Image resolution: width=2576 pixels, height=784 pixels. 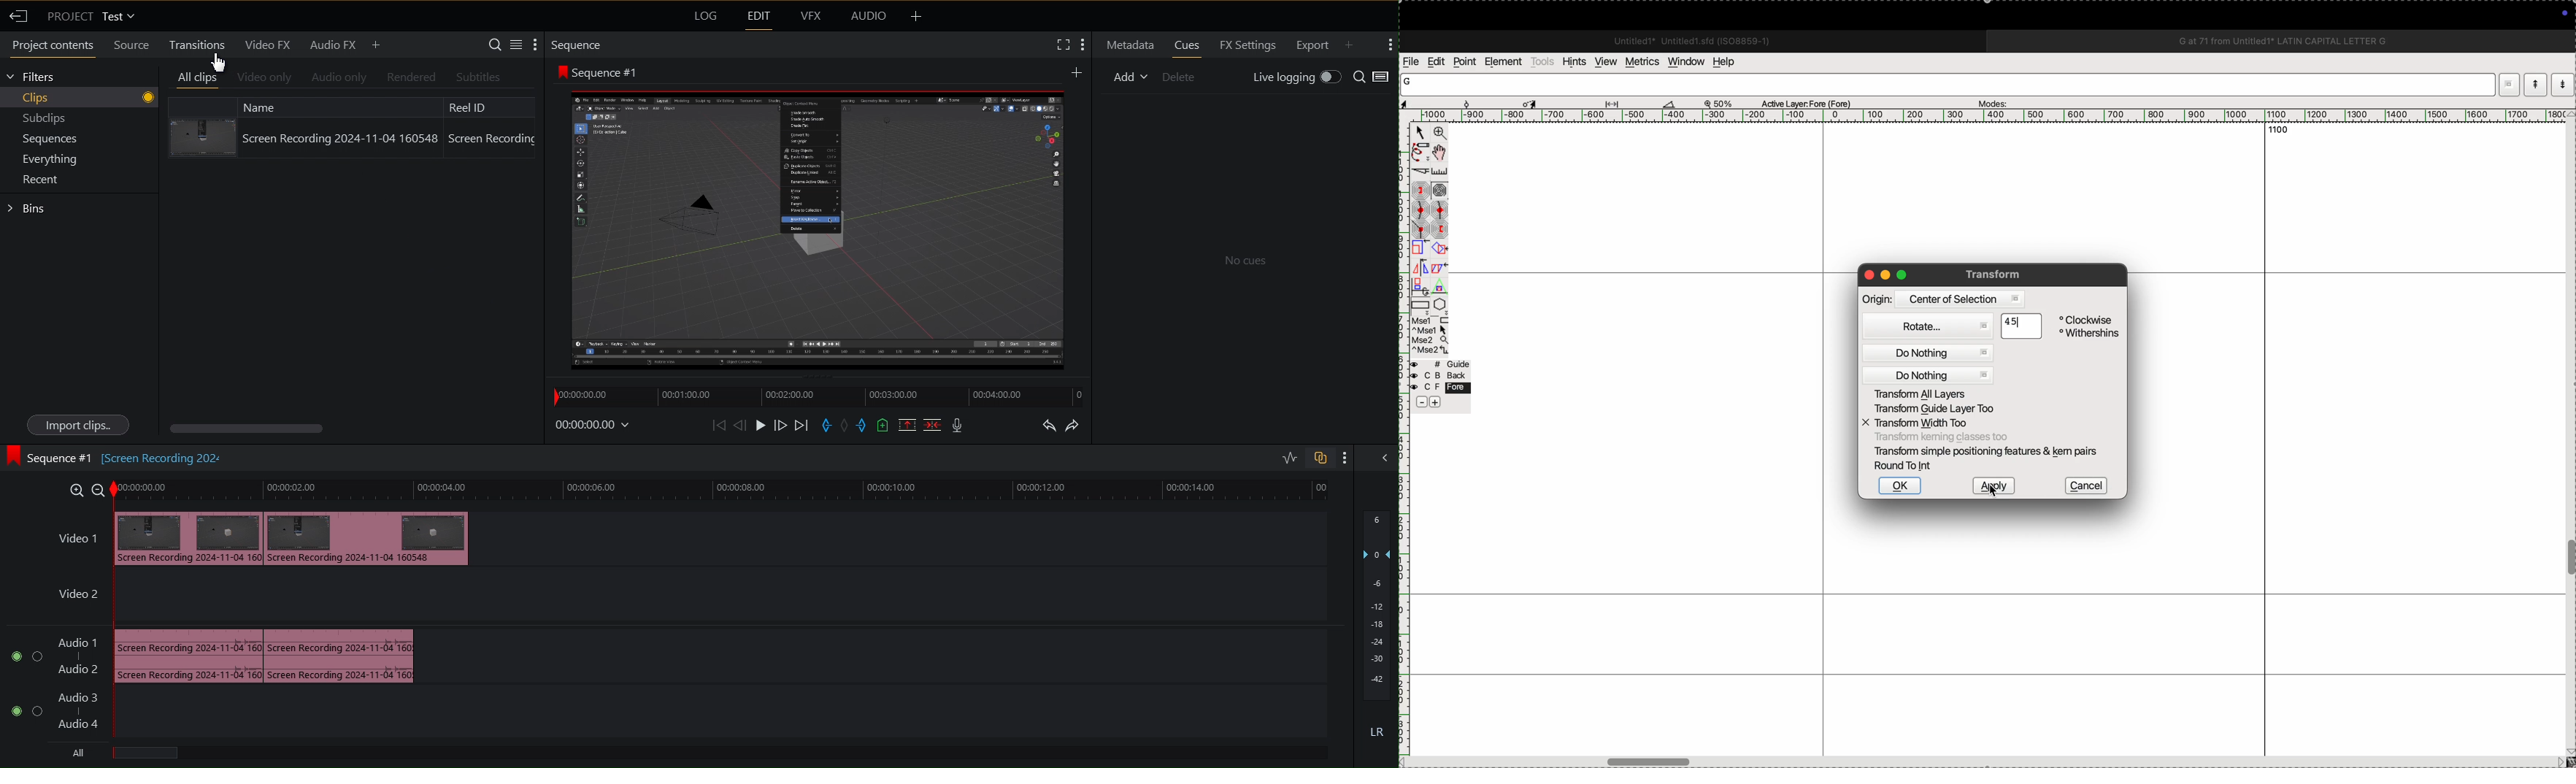 I want to click on Video FX, so click(x=269, y=44).